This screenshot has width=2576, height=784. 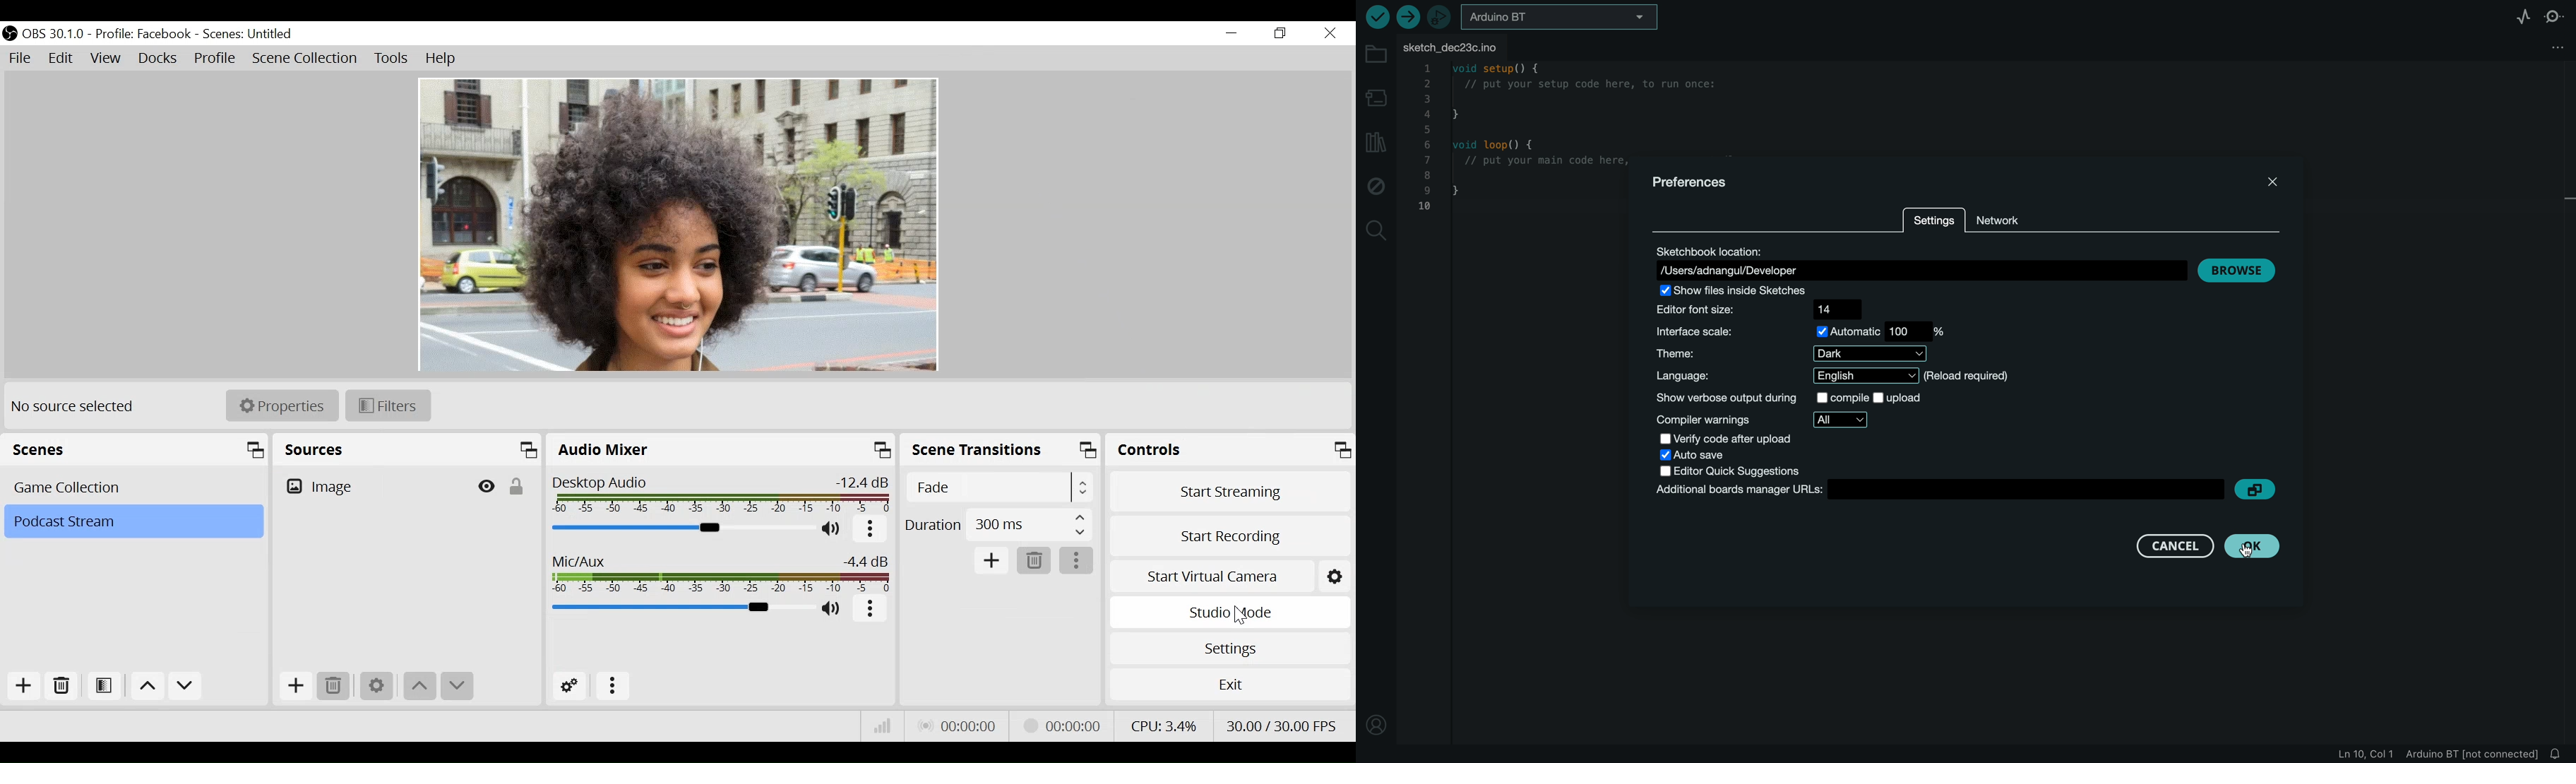 What do you see at coordinates (61, 59) in the screenshot?
I see `Edit` at bounding box center [61, 59].